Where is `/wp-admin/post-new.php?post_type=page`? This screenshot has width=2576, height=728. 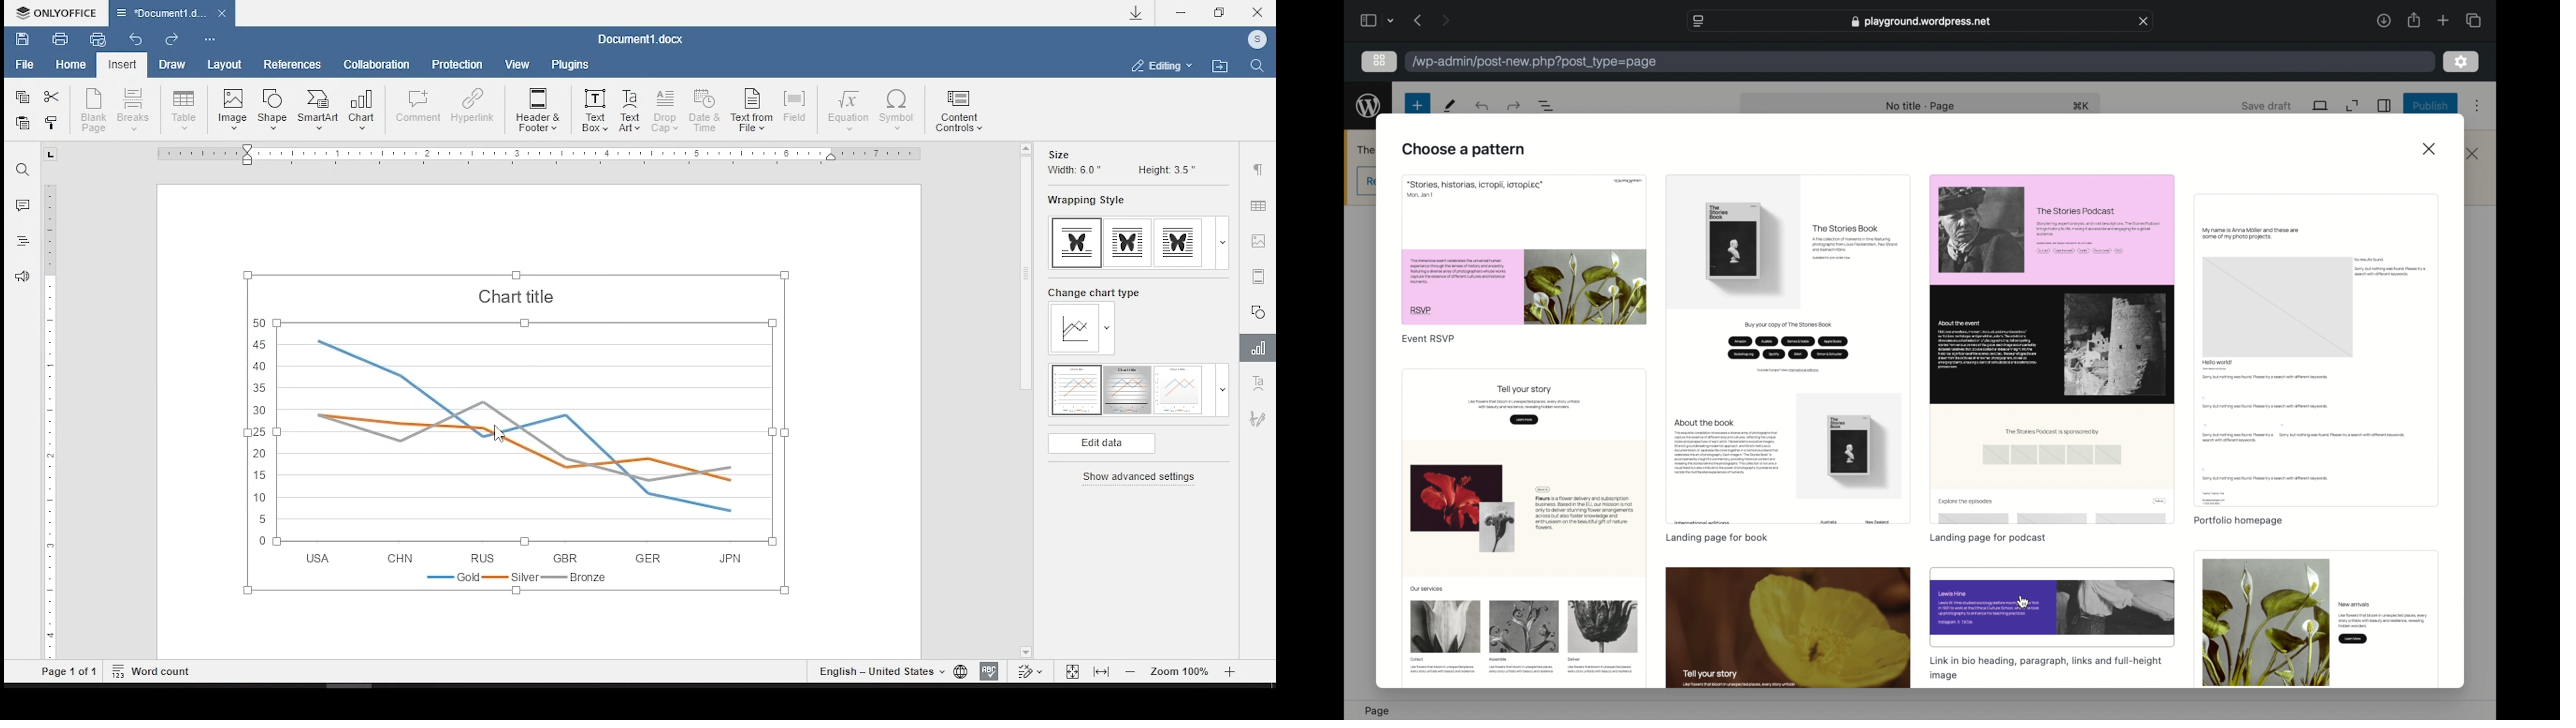
/wp-admin/post-new.php?post_type=page is located at coordinates (1539, 62).